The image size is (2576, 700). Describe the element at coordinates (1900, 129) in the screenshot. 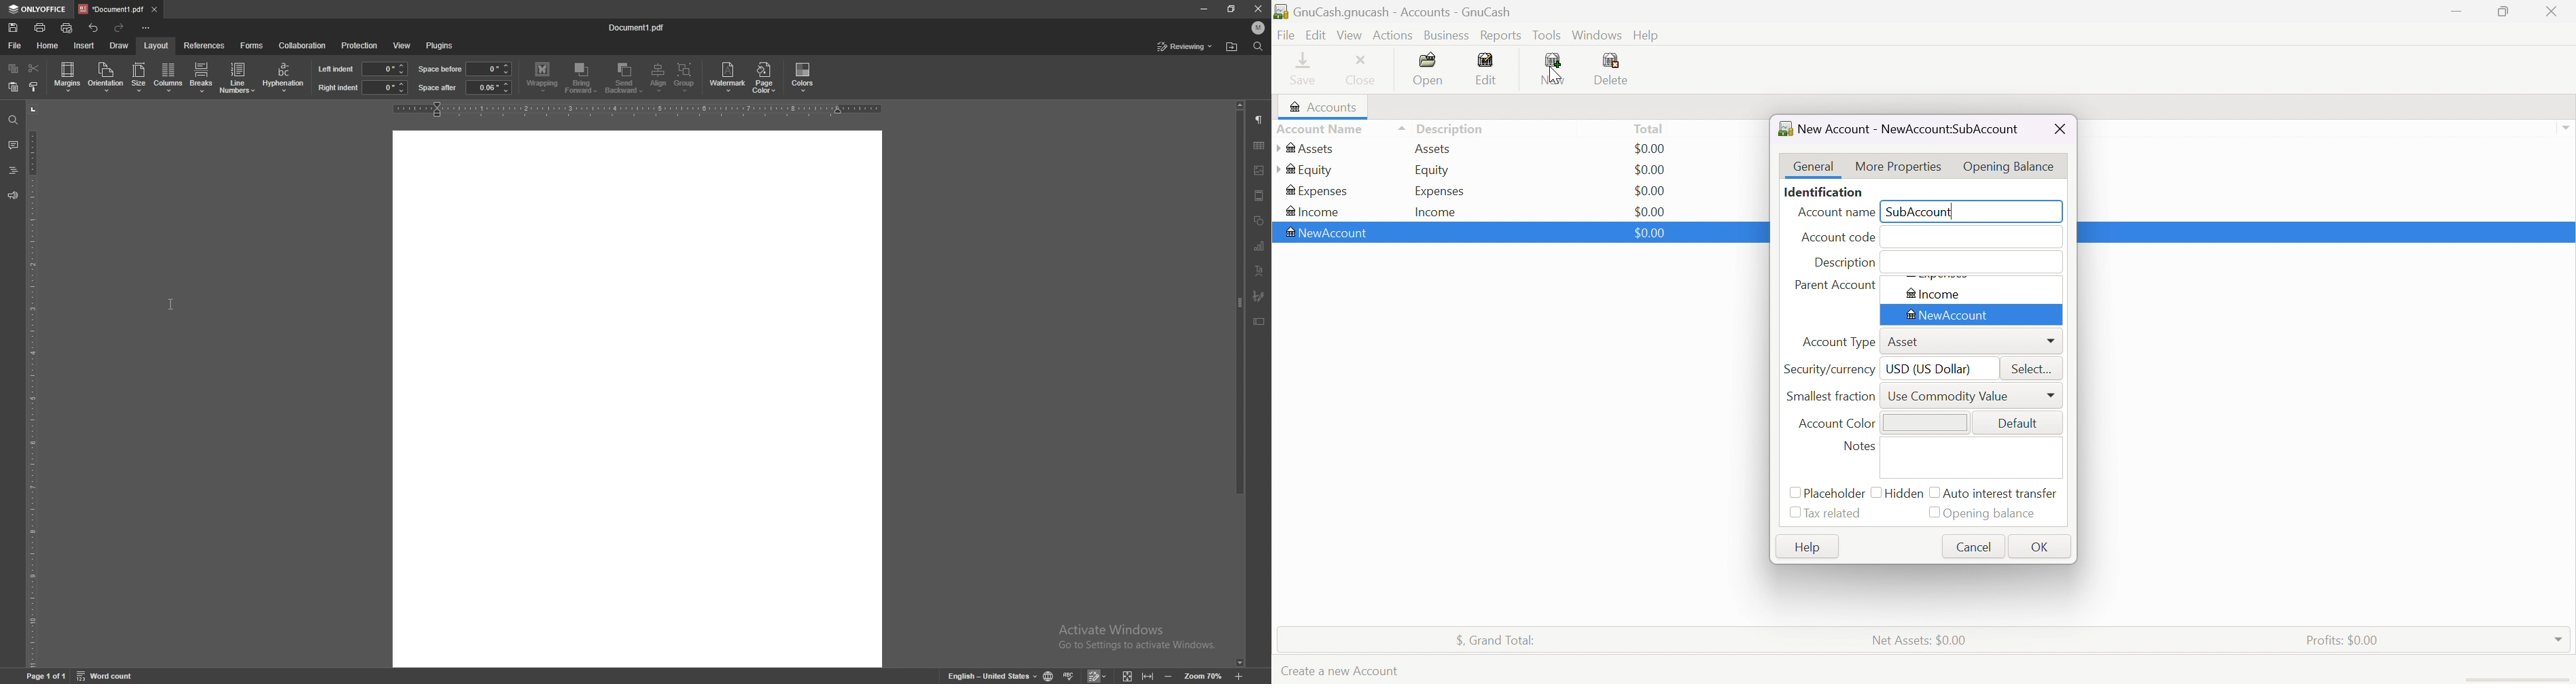

I see `New Account - NewAccount:<No name>` at that location.